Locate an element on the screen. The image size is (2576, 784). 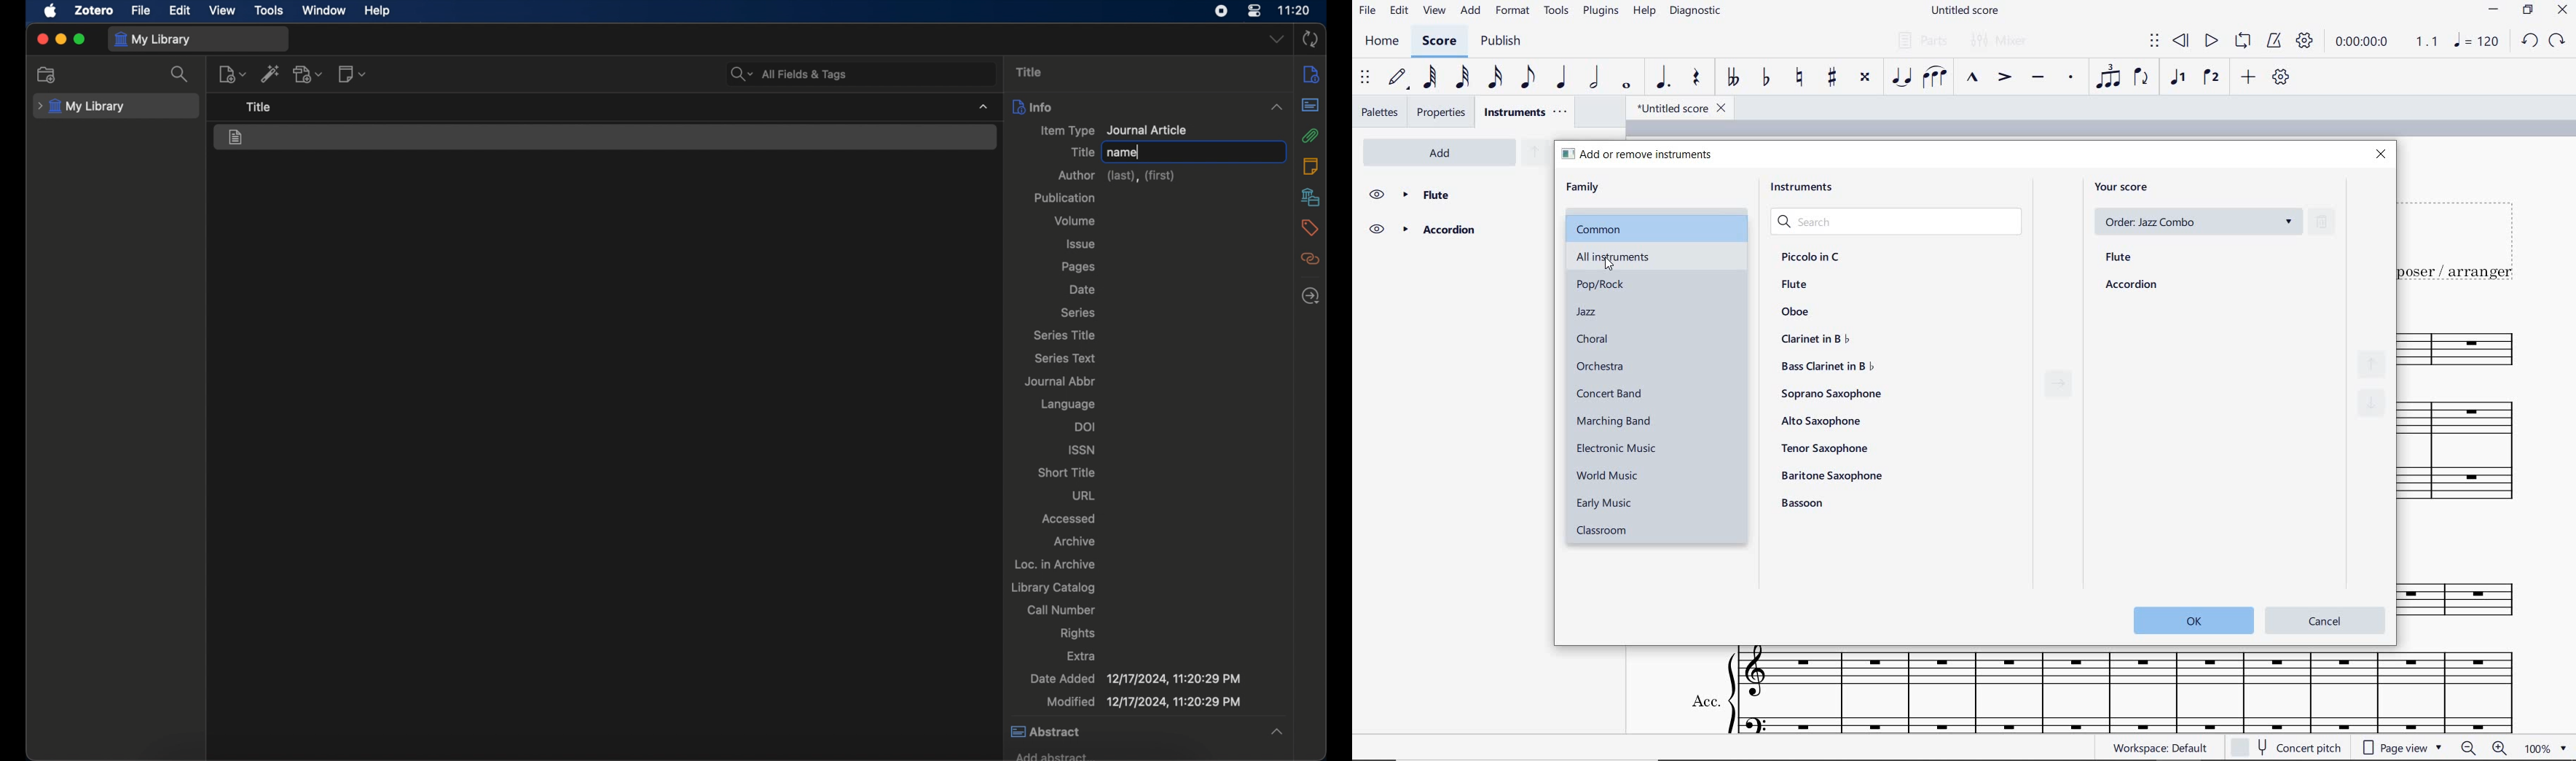
volume is located at coordinates (1074, 221).